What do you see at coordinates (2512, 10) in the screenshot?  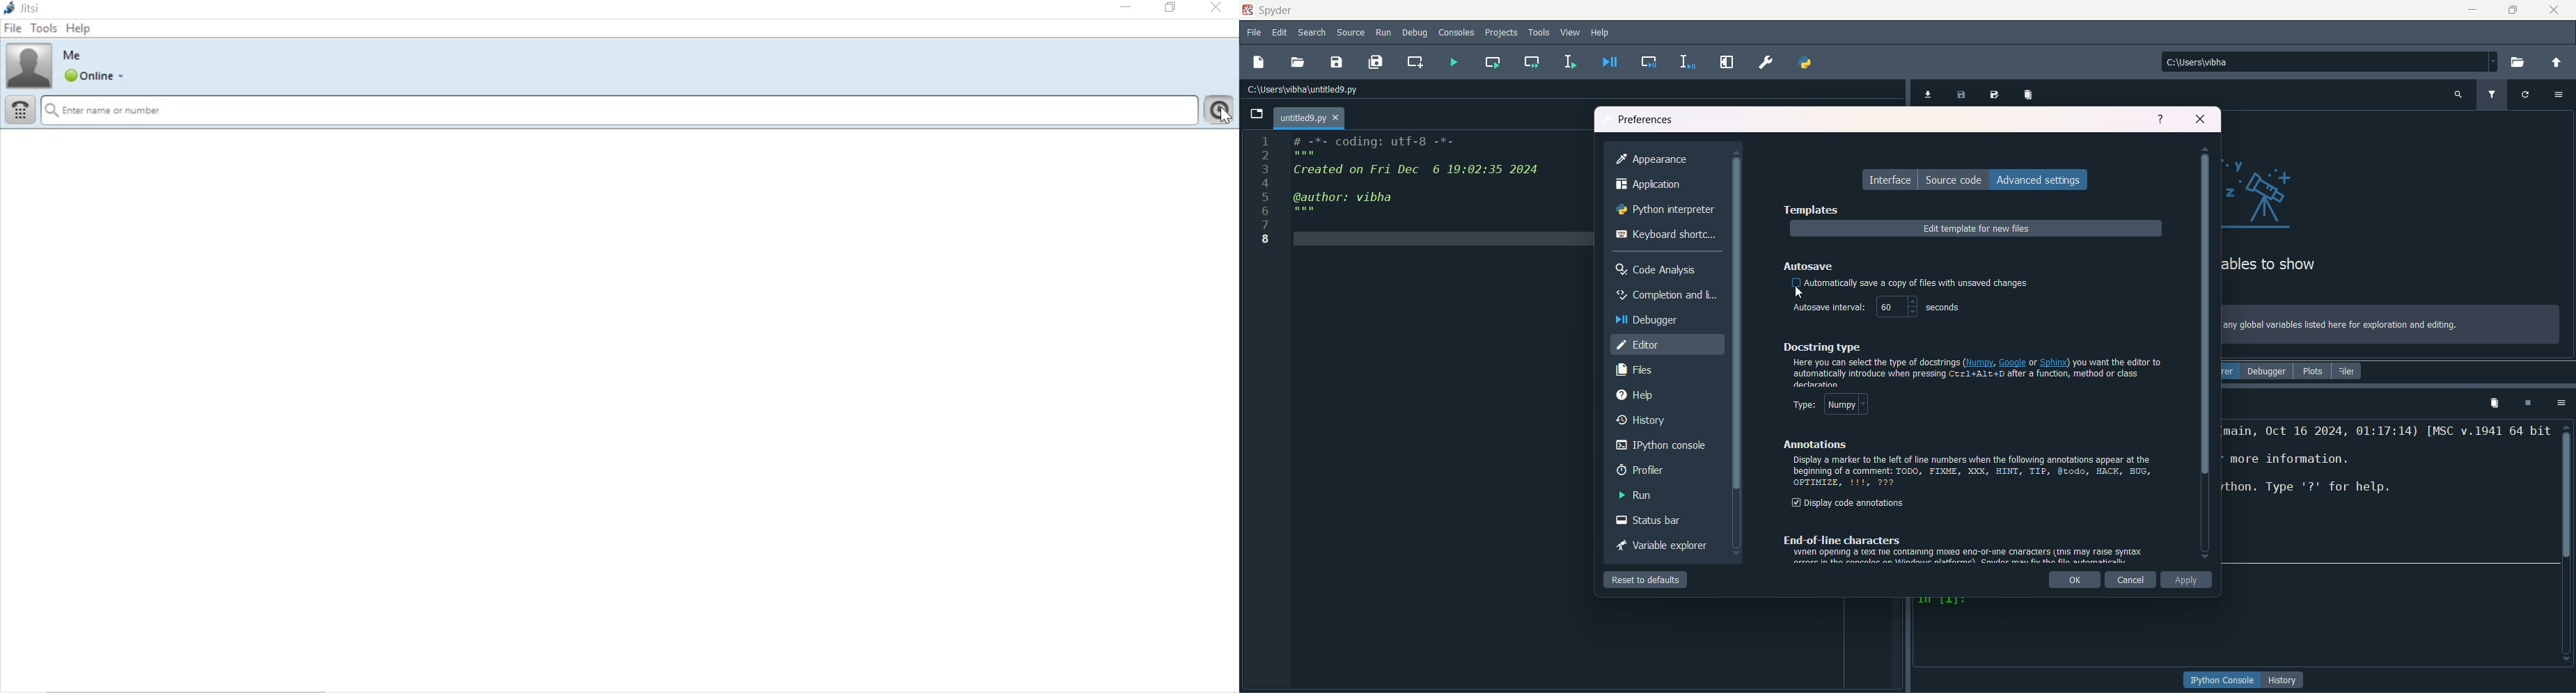 I see `minimize/maximize` at bounding box center [2512, 10].